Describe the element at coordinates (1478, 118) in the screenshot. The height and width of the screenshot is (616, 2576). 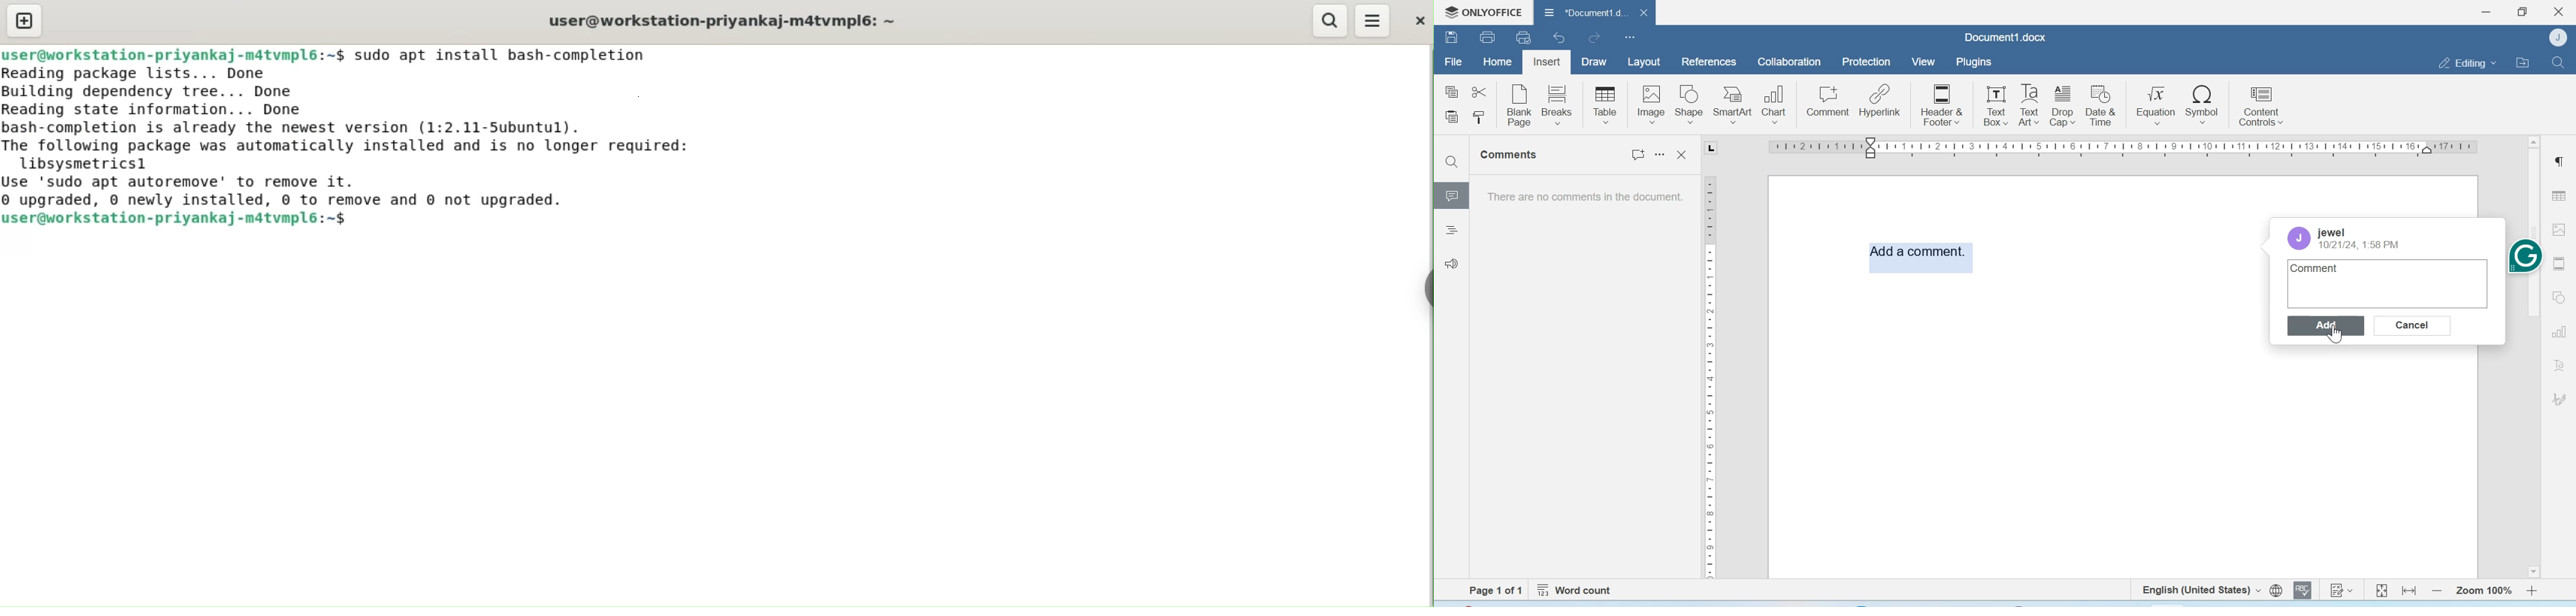
I see `Copy style` at that location.